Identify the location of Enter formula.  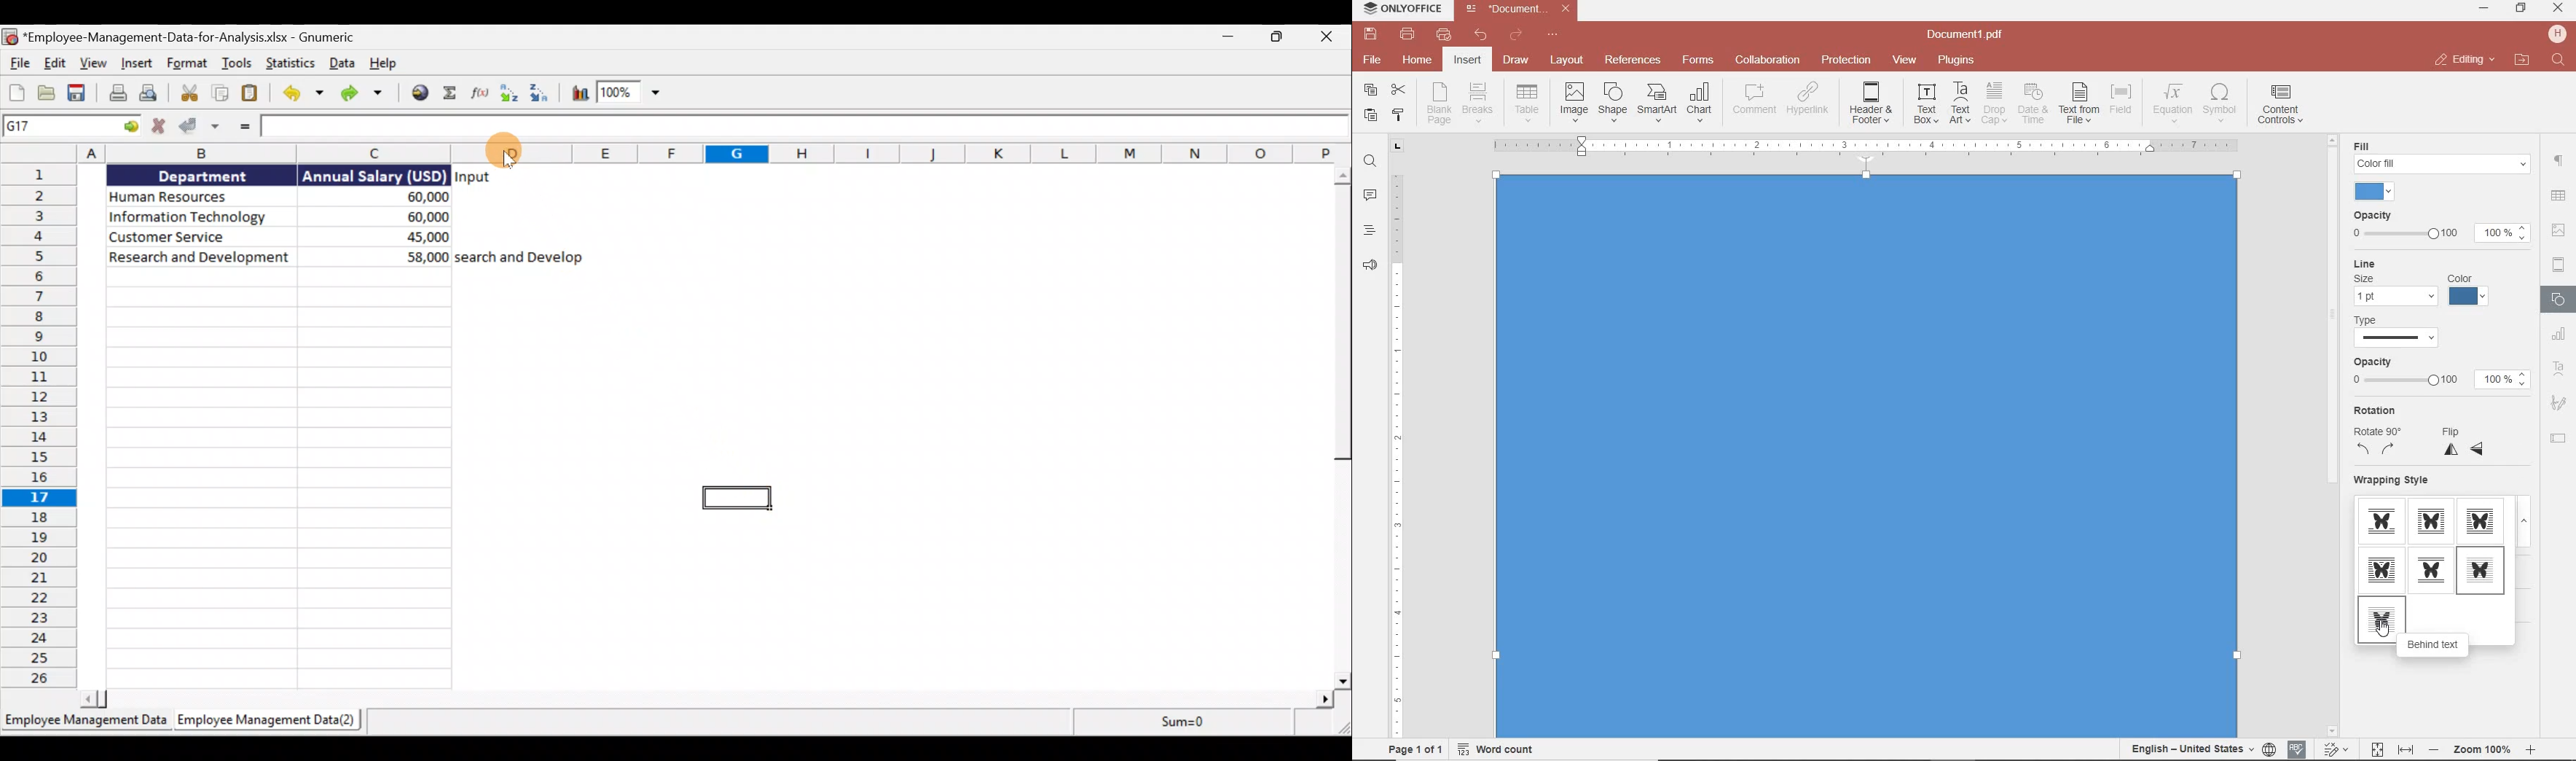
(242, 127).